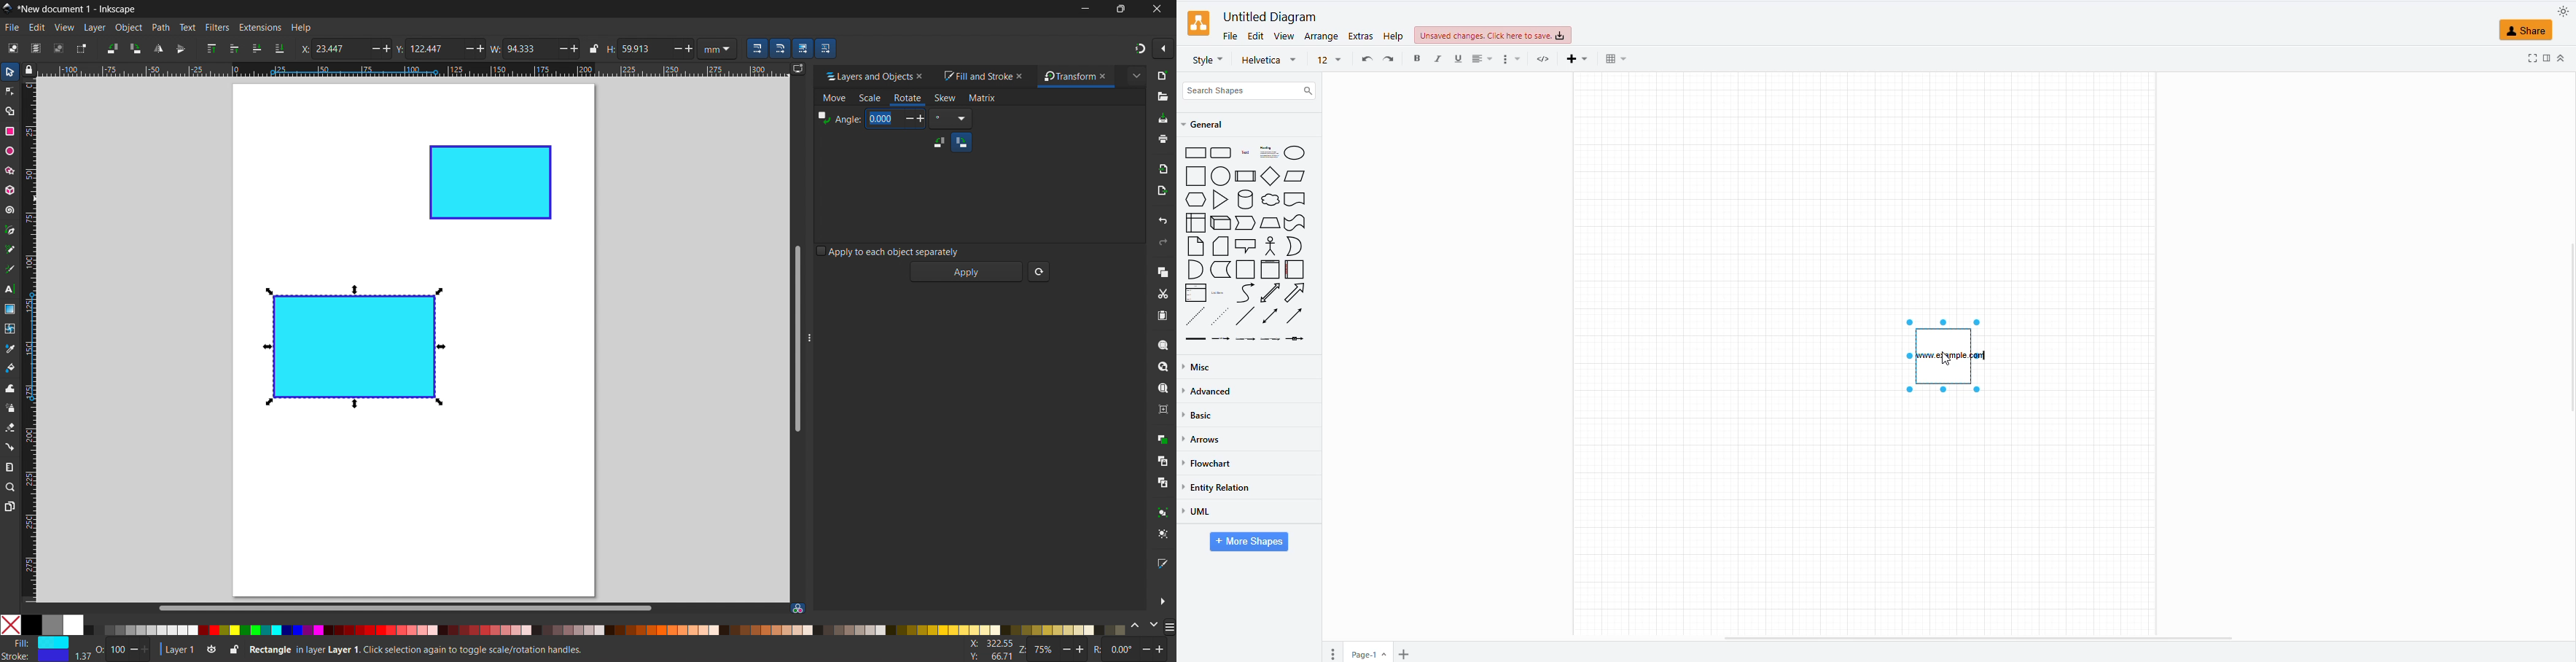 This screenshot has width=2576, height=672. What do you see at coordinates (812, 334) in the screenshot?
I see `resize` at bounding box center [812, 334].